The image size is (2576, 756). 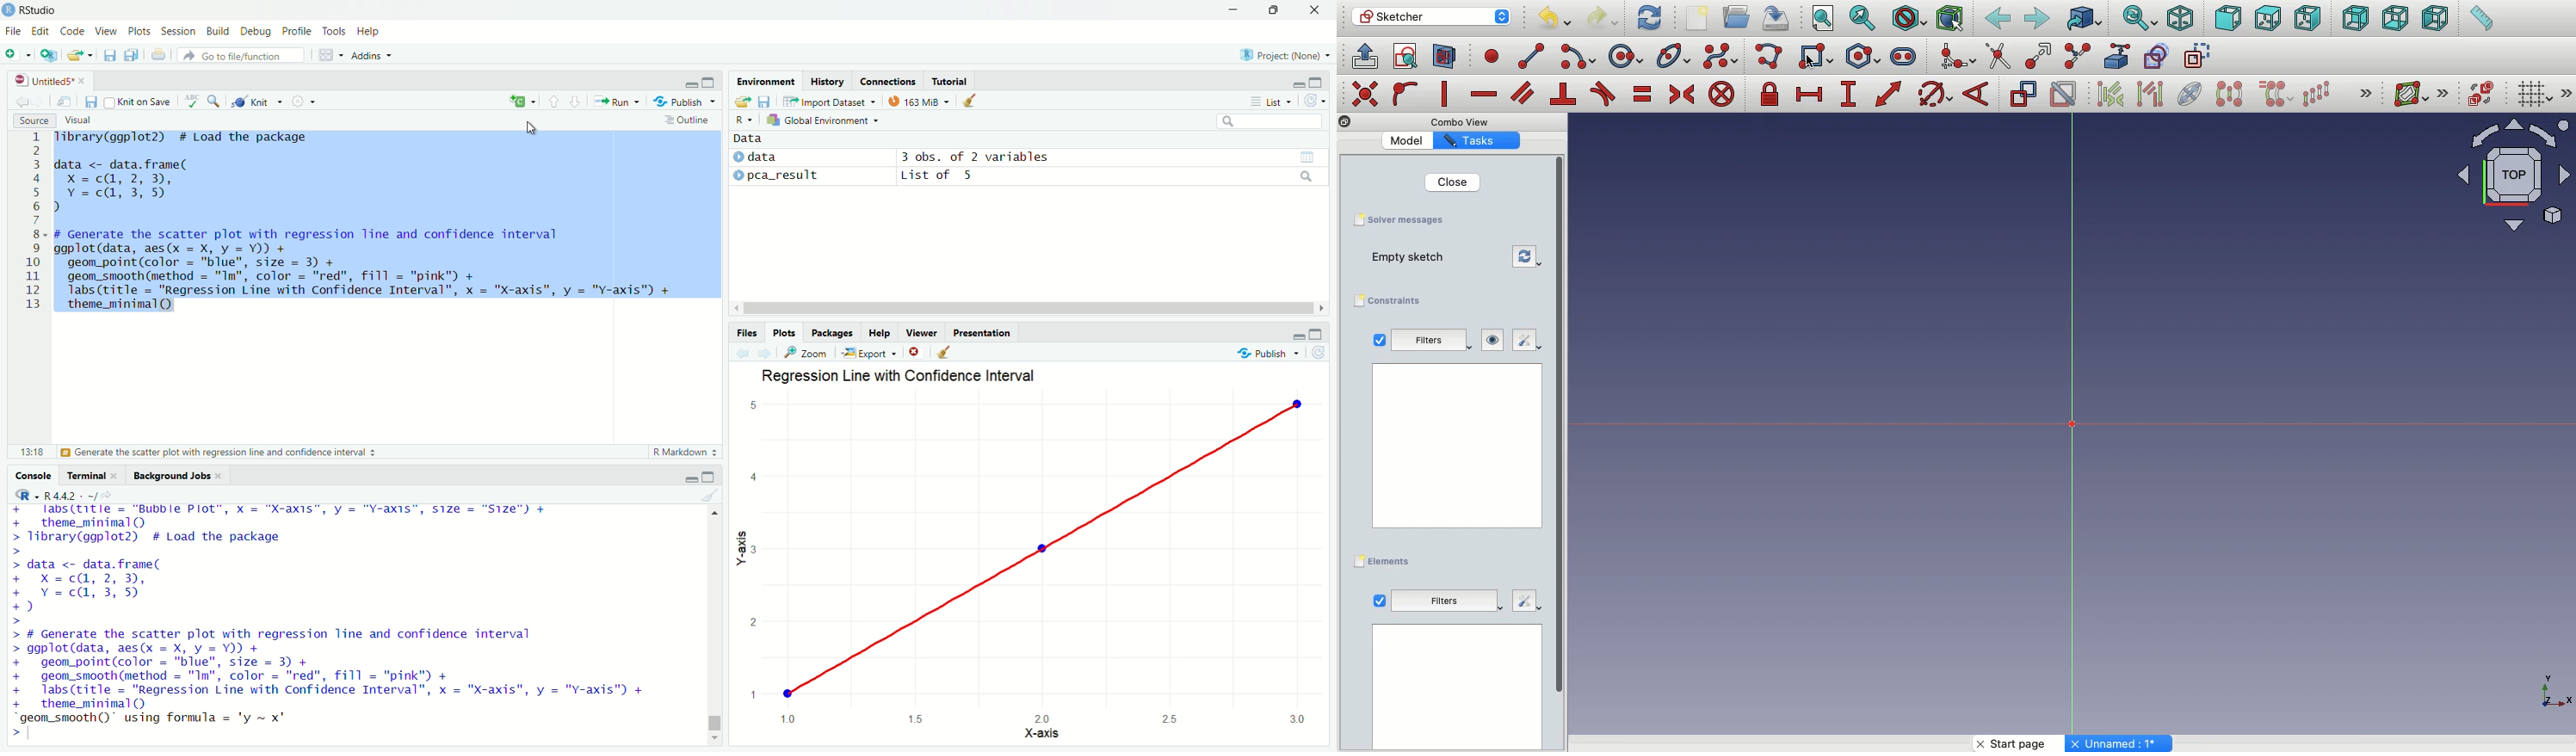 I want to click on Go to previous section/chunk, so click(x=552, y=100).